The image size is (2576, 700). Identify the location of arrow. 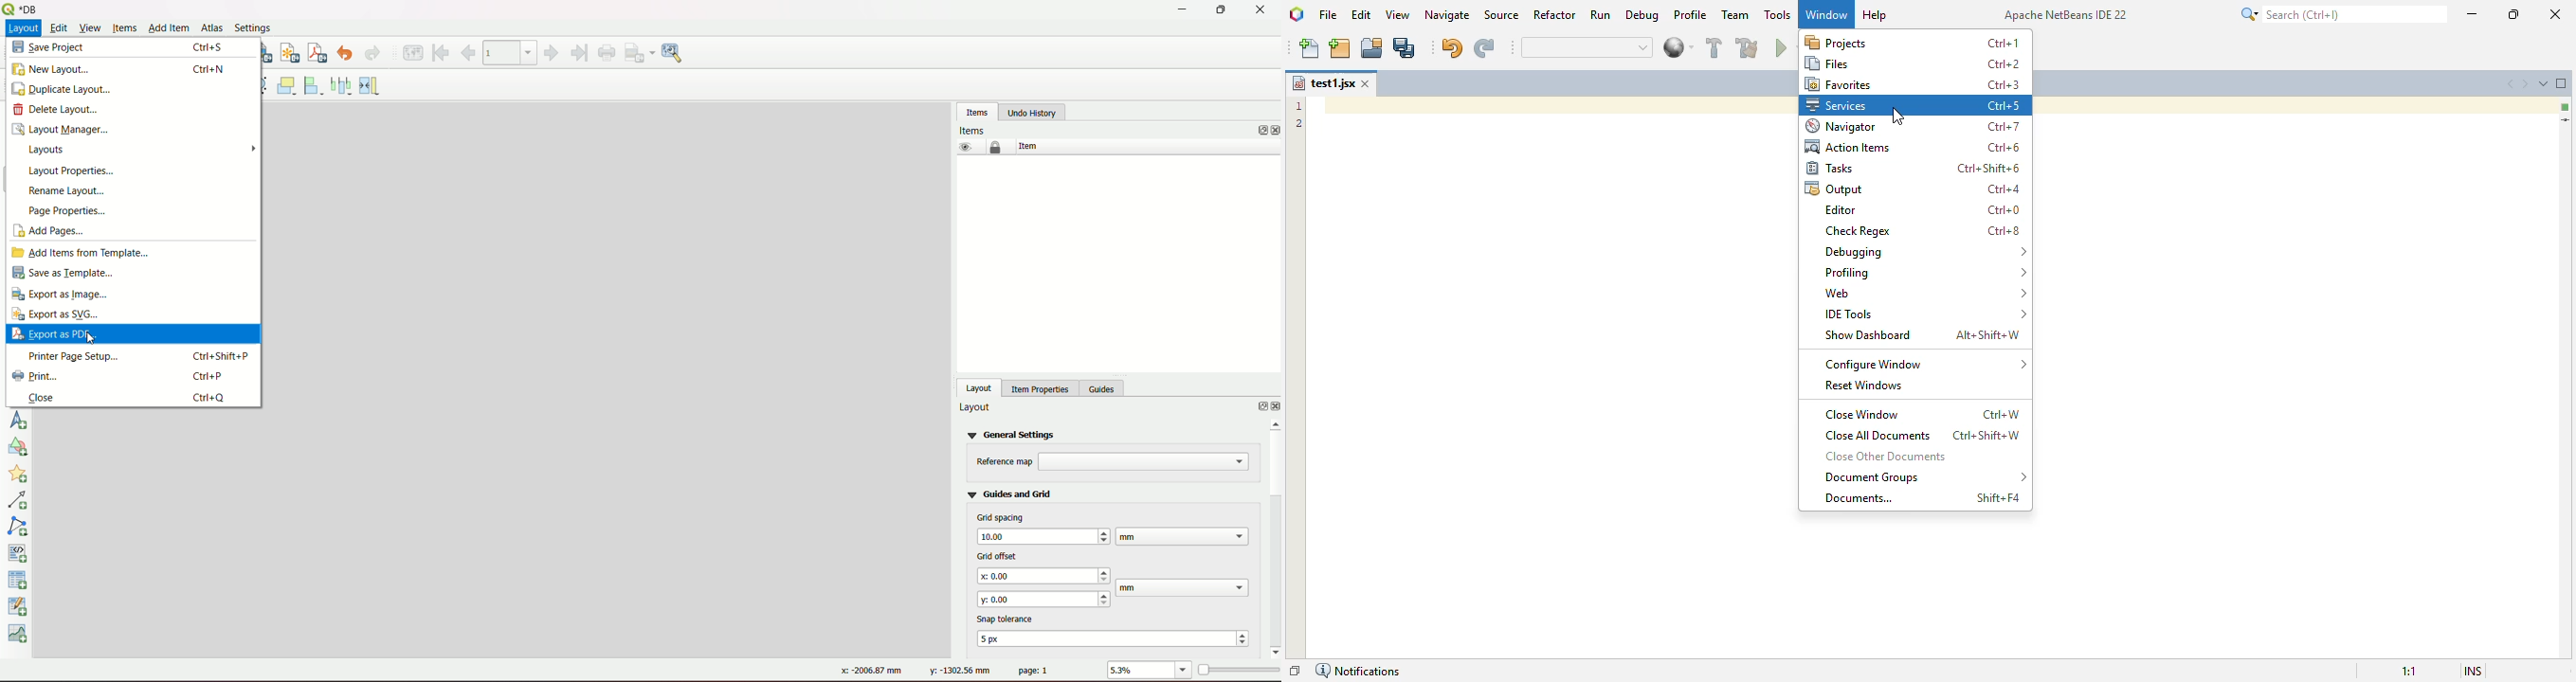
(254, 149).